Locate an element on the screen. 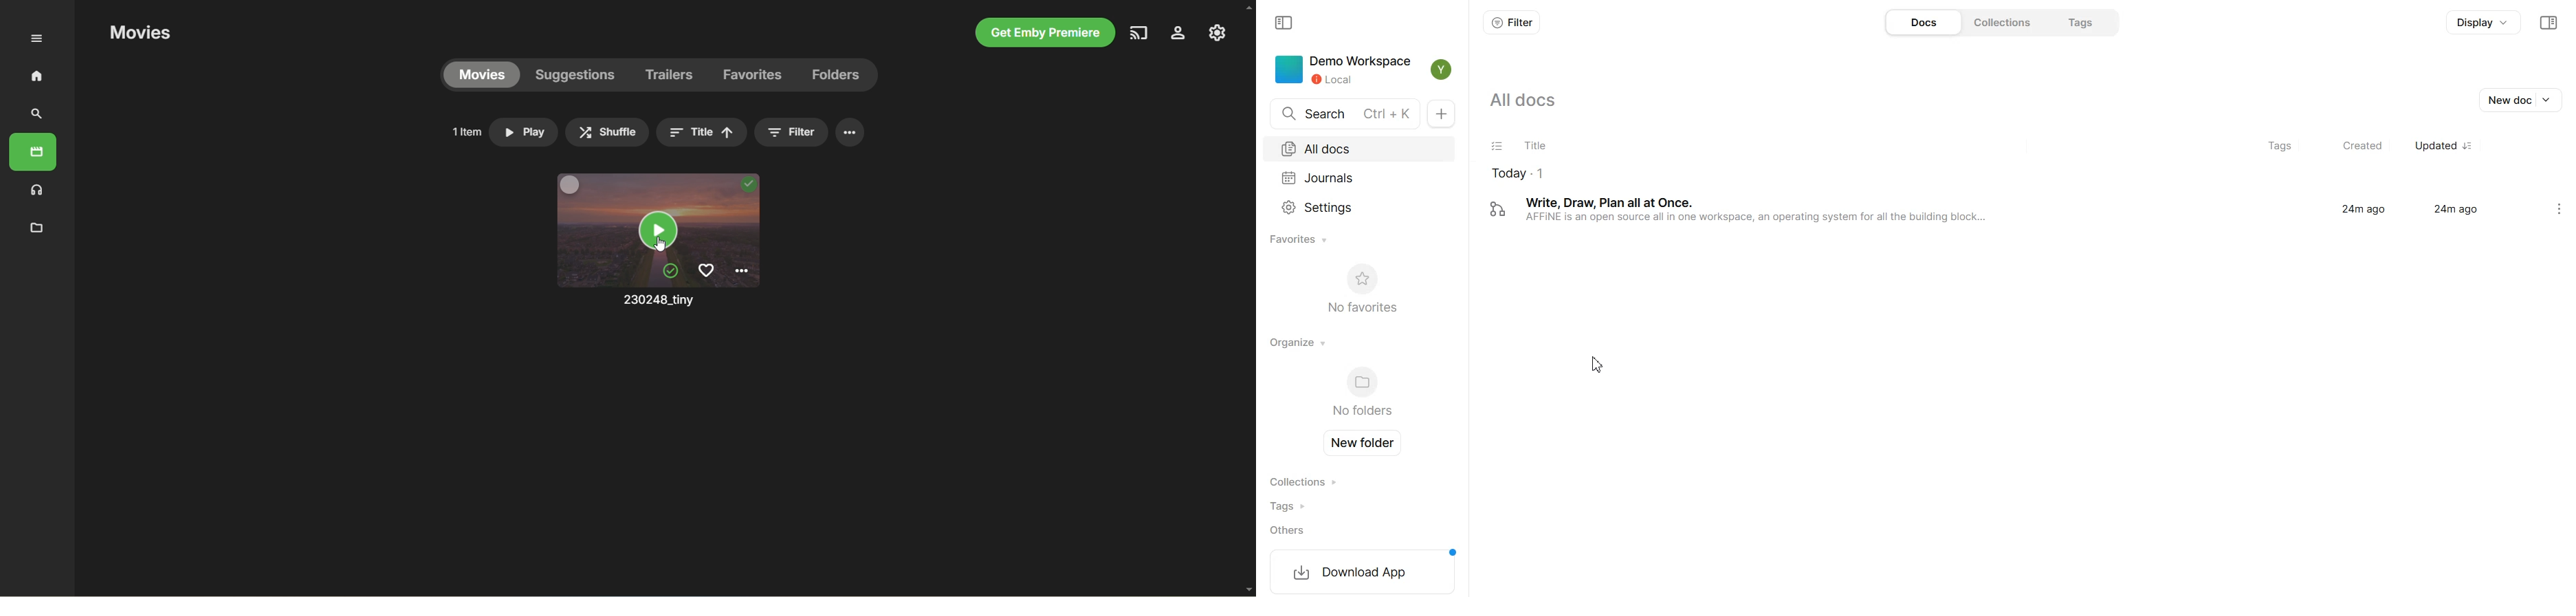 The width and height of the screenshot is (2576, 616). Search Doc is located at coordinates (1341, 113).